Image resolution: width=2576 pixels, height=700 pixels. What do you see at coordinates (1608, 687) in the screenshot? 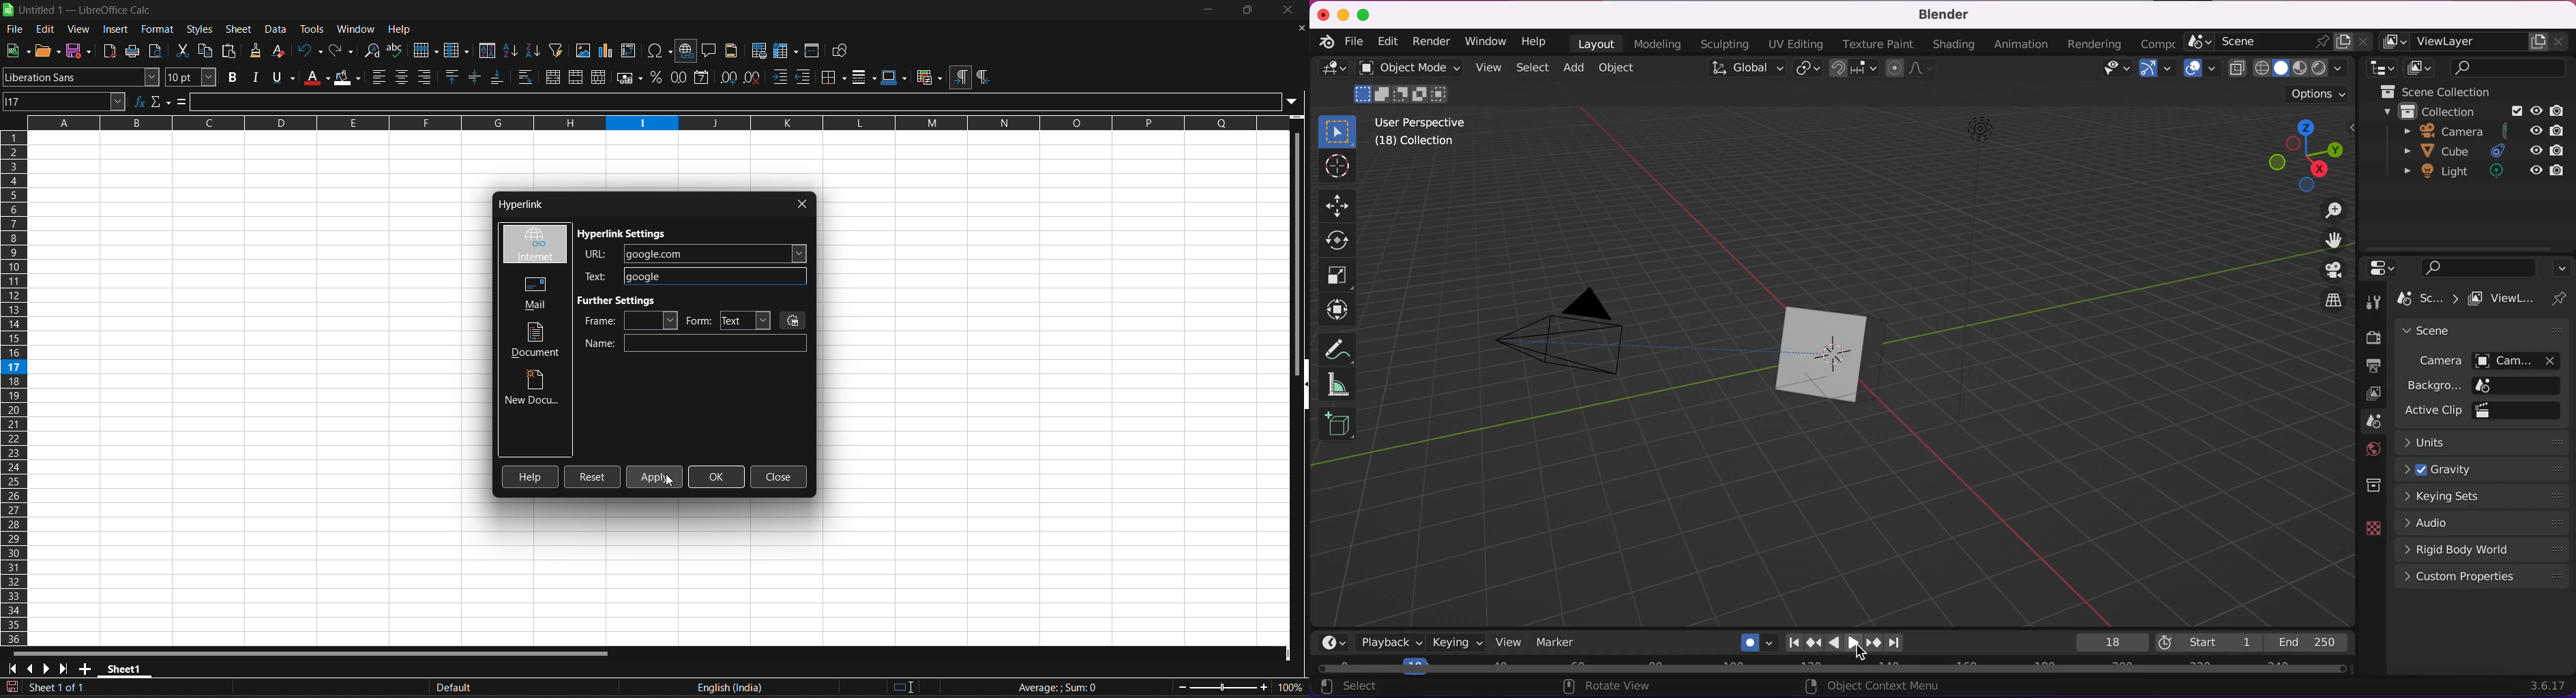
I see `rotate view` at bounding box center [1608, 687].